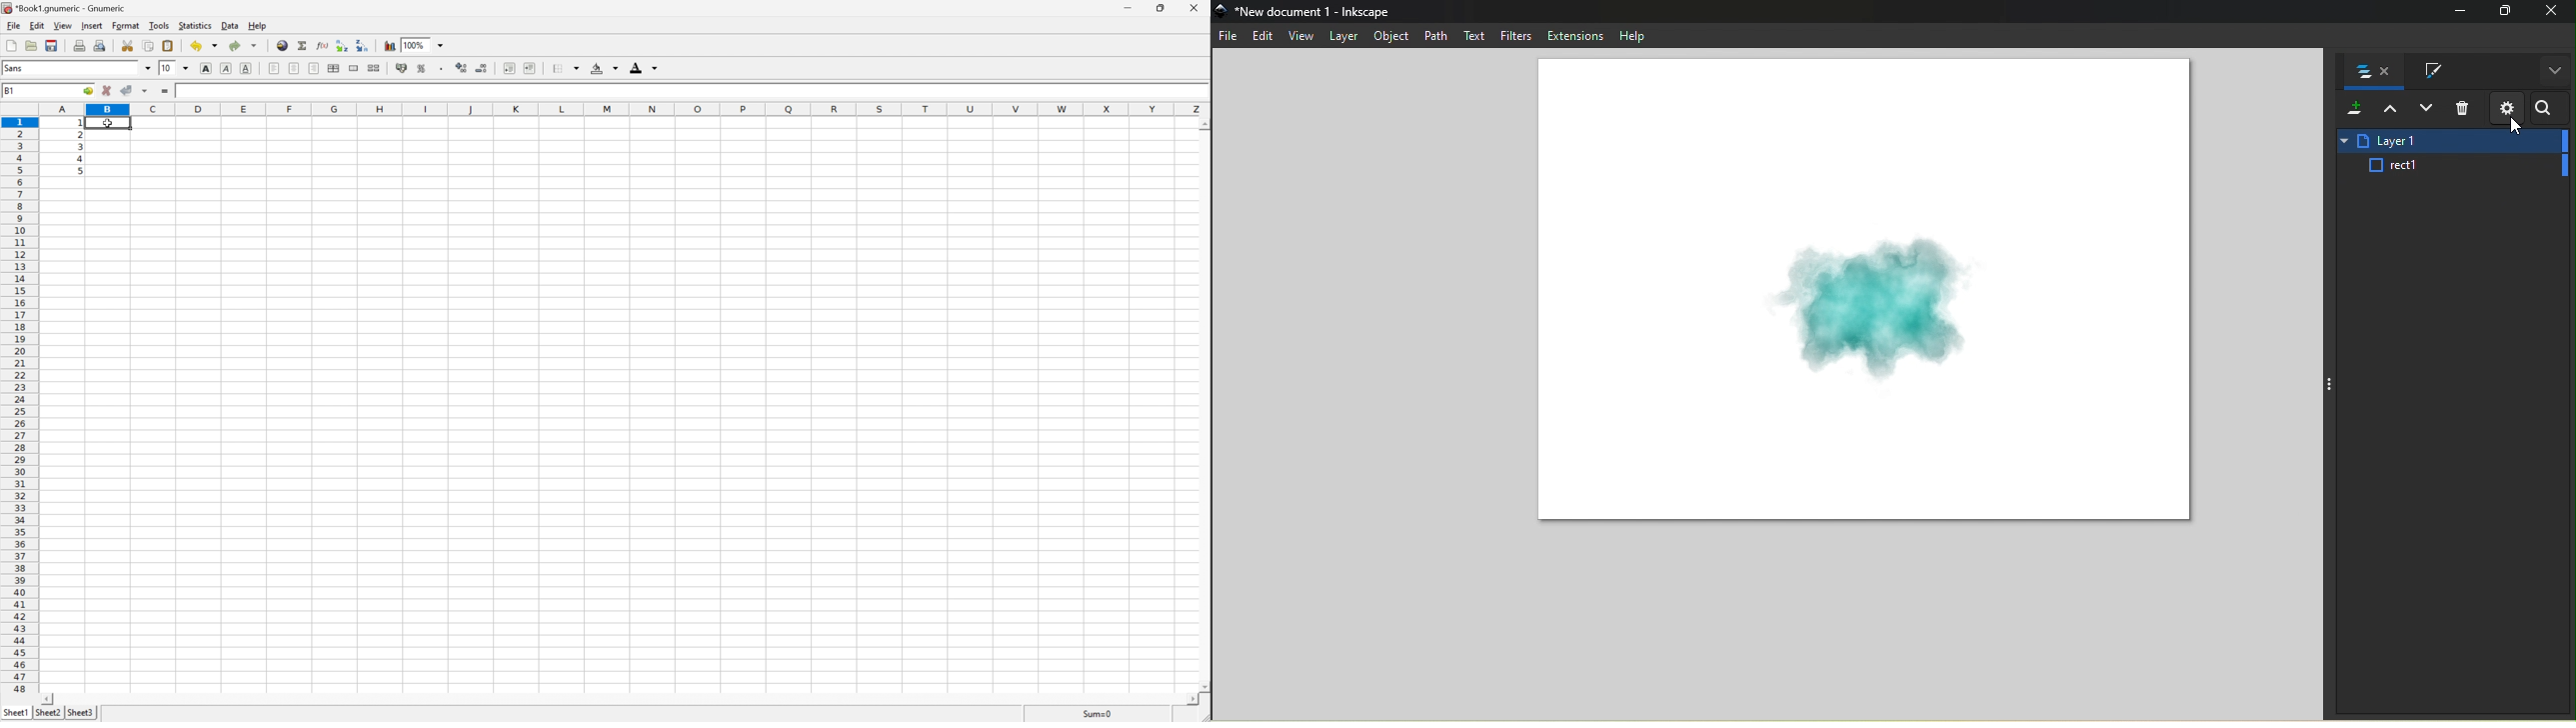 The width and height of the screenshot is (2576, 728). I want to click on Layer, so click(2449, 140).